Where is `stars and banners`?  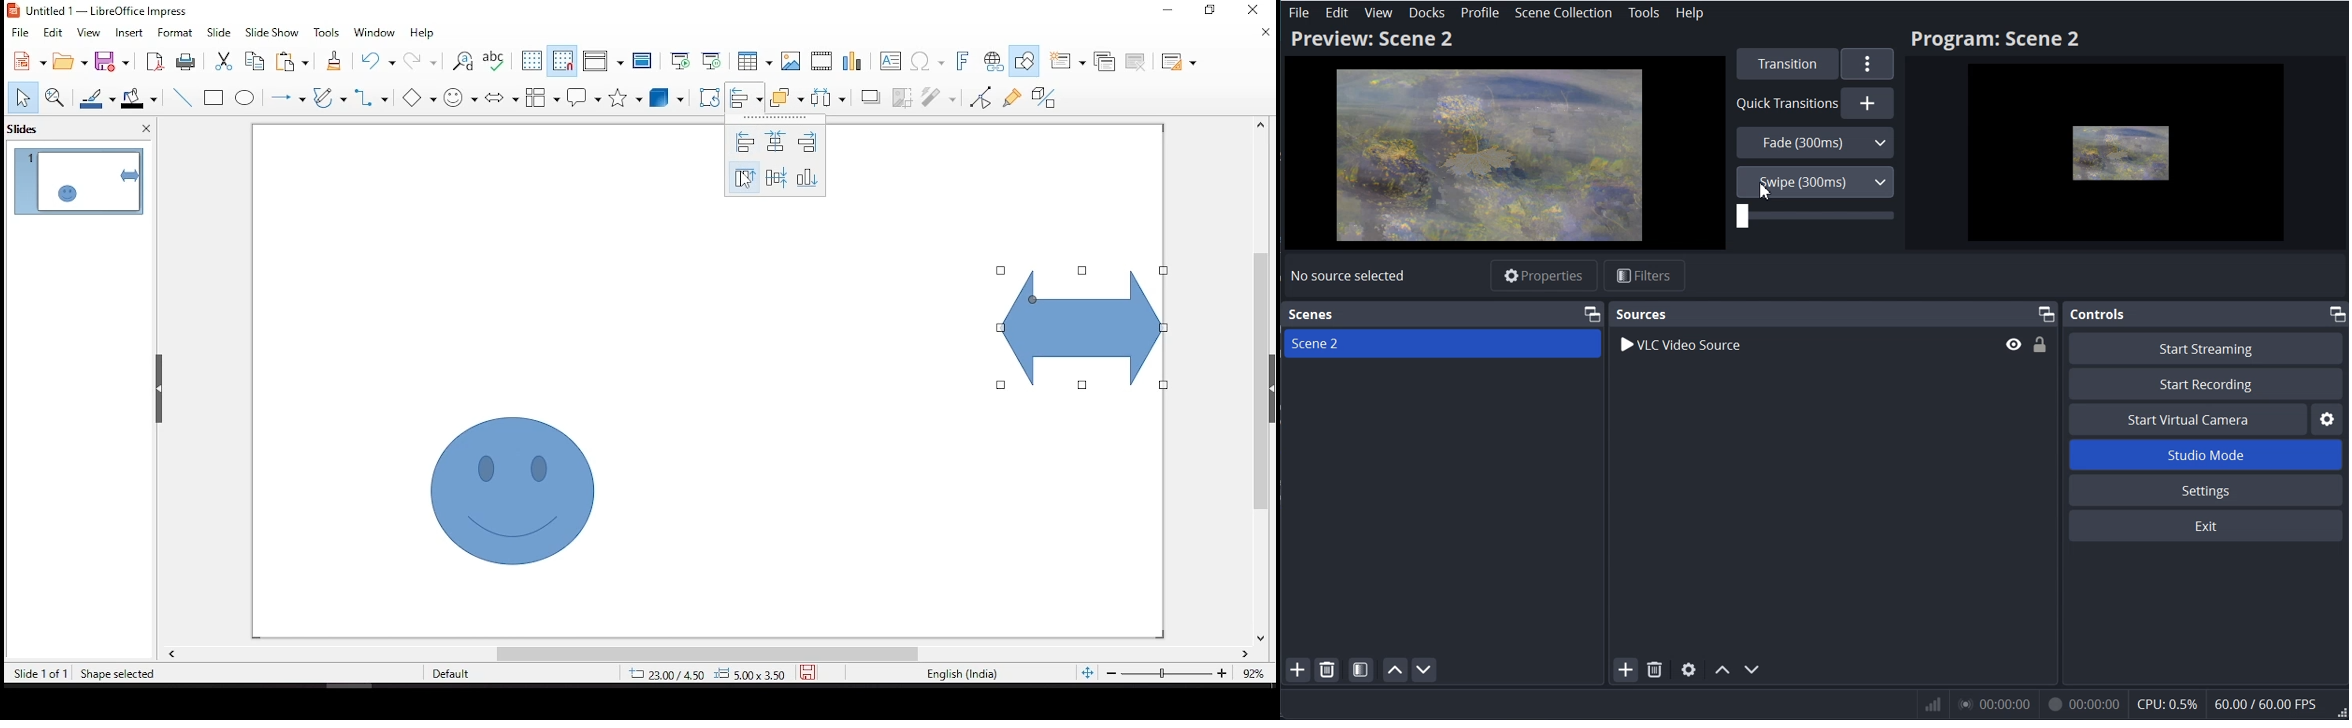
stars and banners is located at coordinates (622, 97).